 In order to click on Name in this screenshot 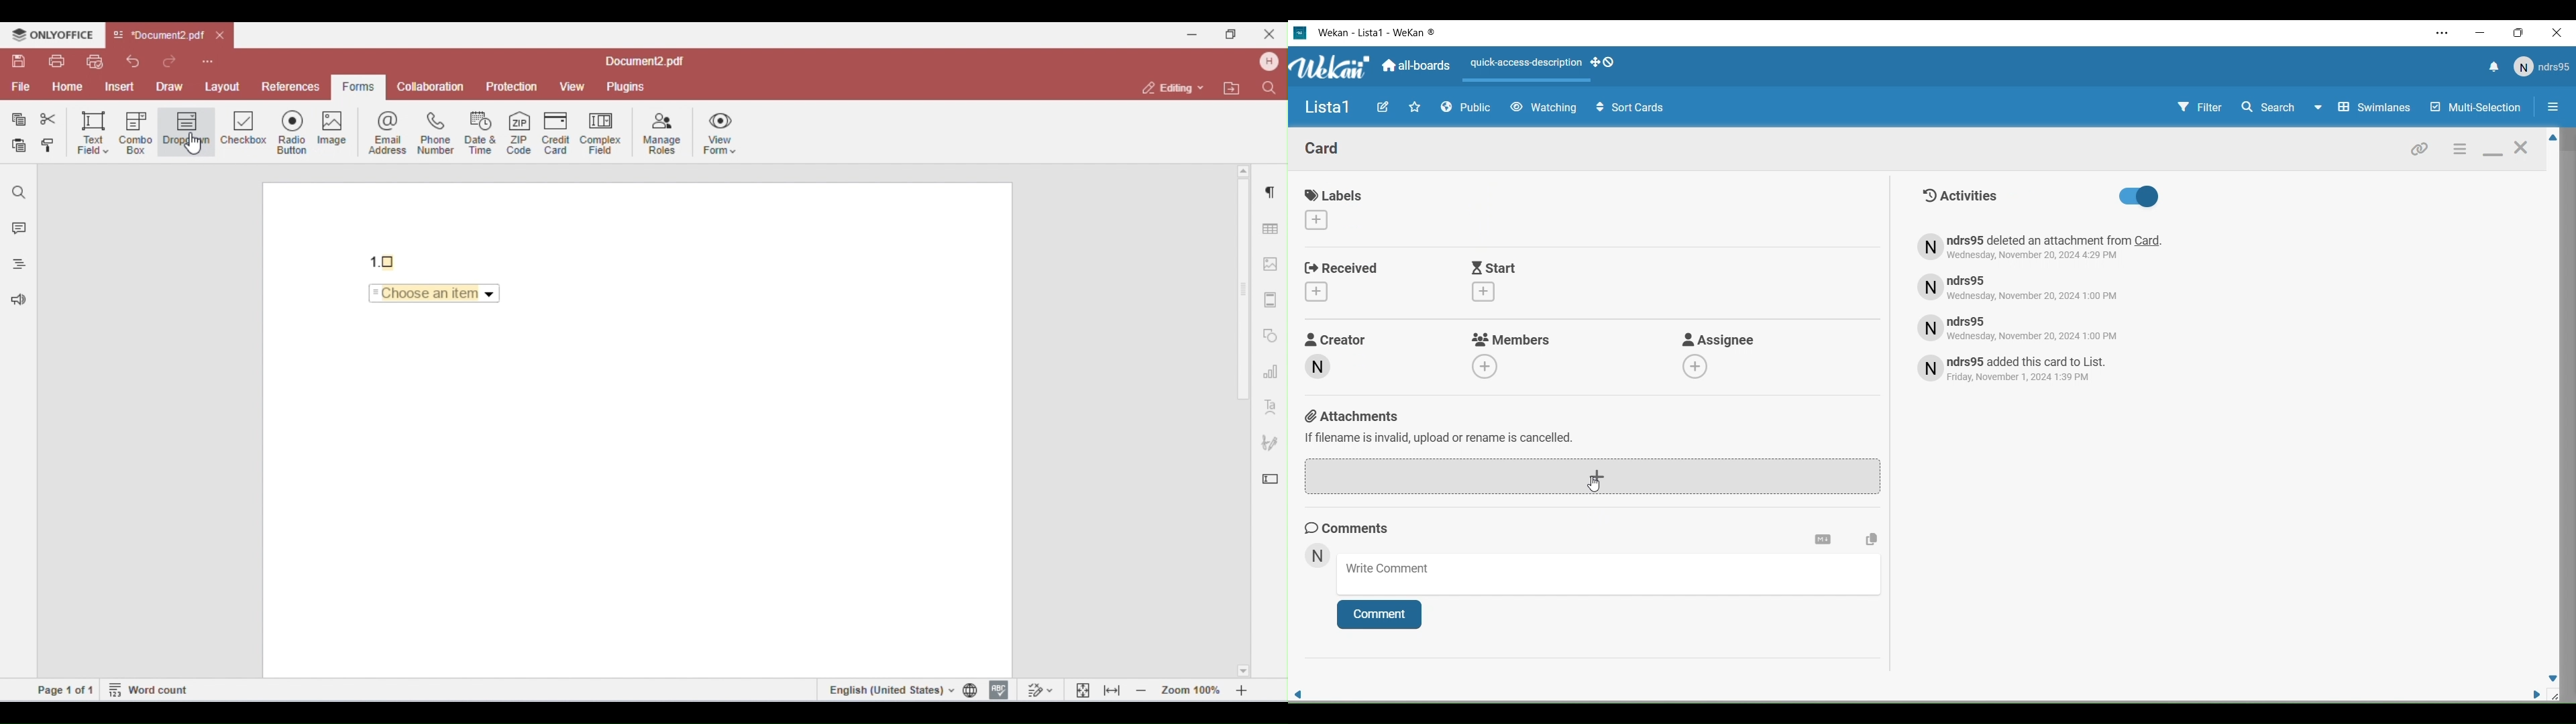, I will do `click(1328, 108)`.